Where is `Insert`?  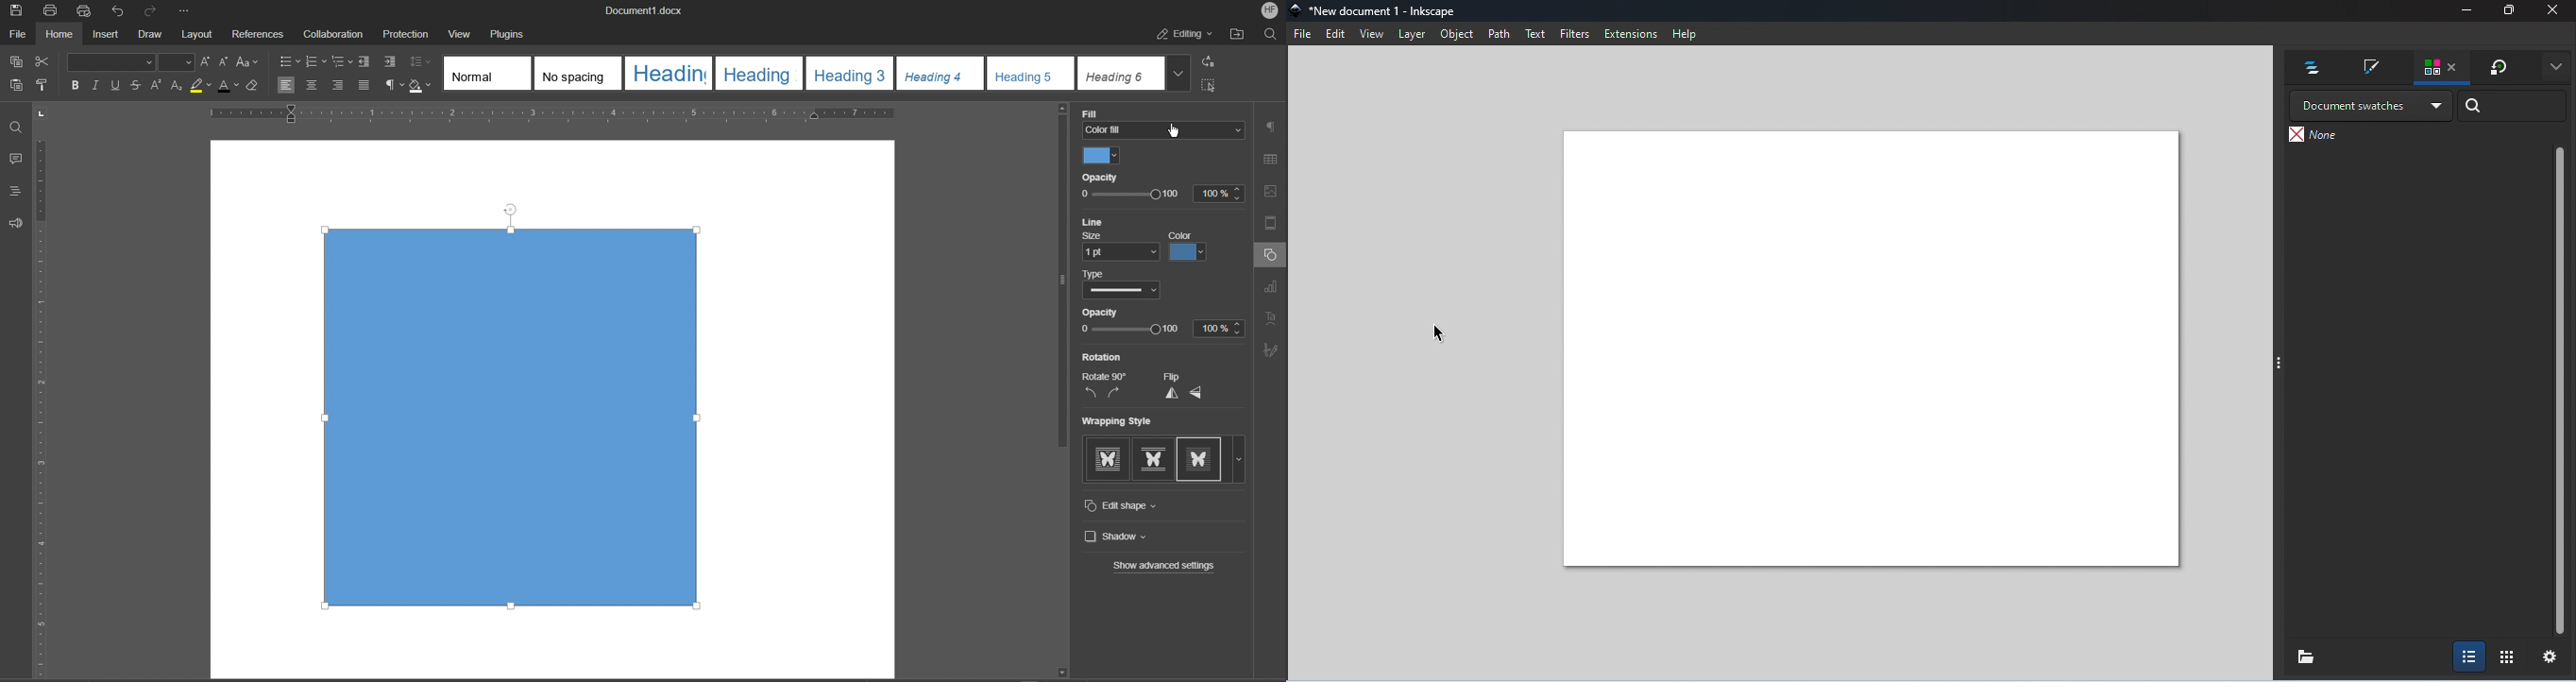 Insert is located at coordinates (105, 34).